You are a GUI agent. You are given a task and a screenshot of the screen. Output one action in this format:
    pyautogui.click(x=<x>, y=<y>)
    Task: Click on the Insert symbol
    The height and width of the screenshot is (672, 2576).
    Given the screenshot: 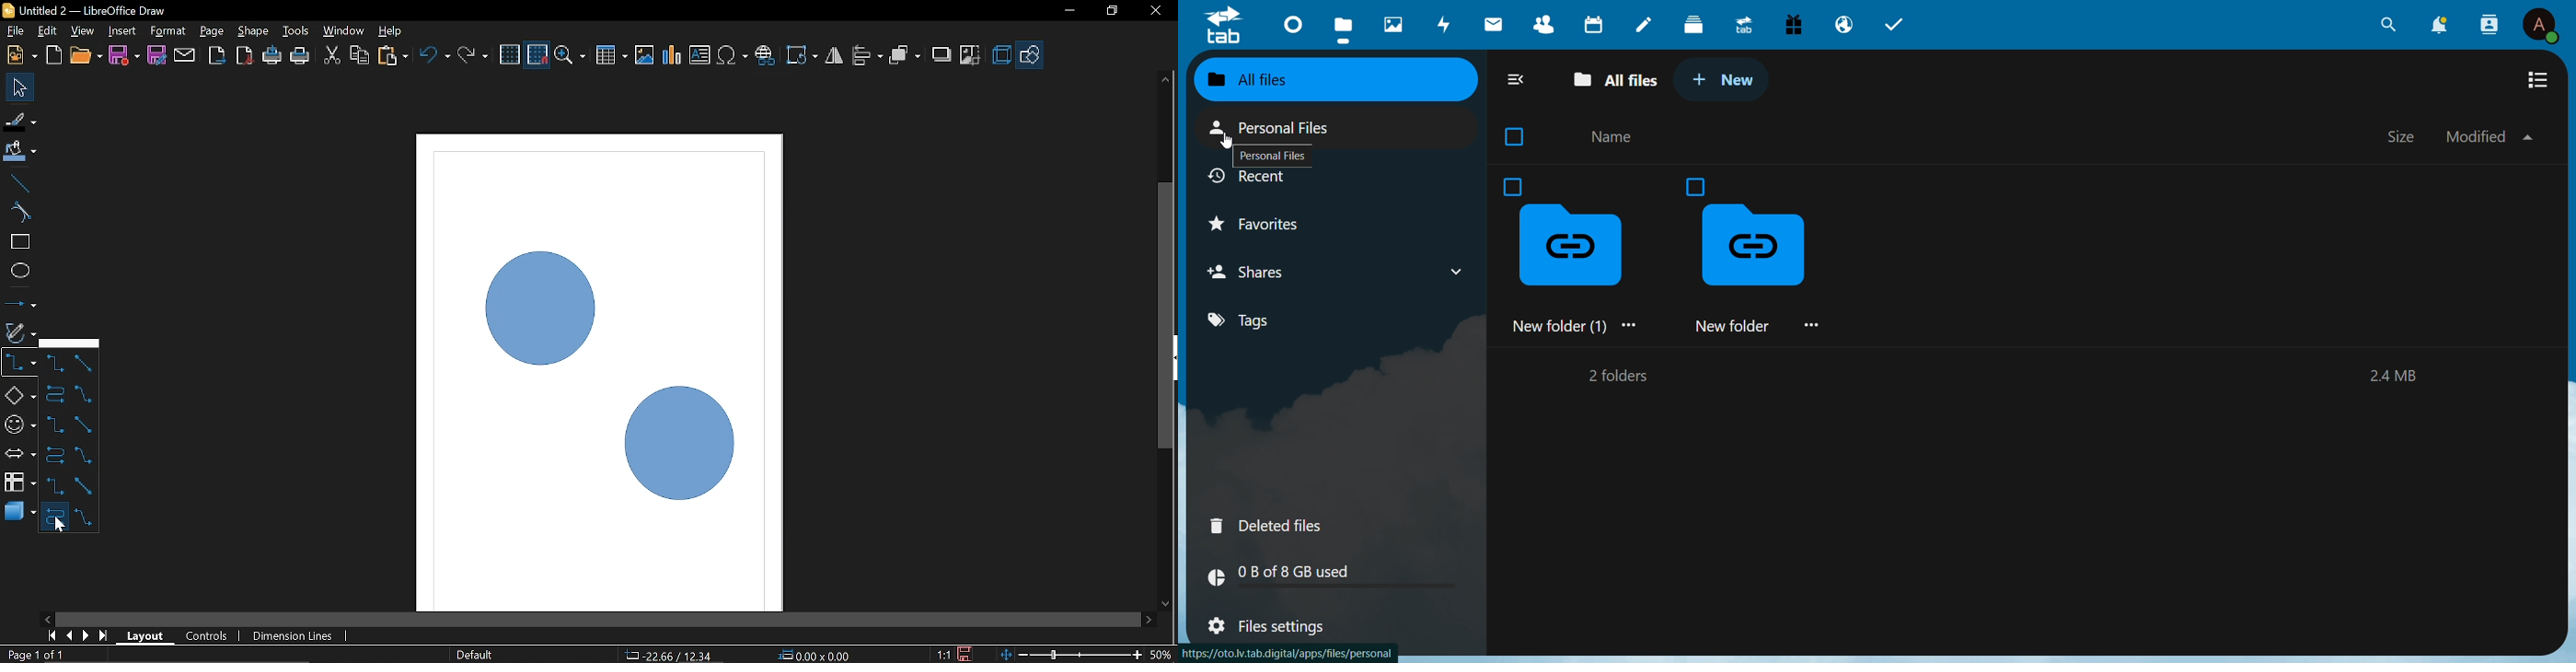 What is the action you would take?
    pyautogui.click(x=733, y=56)
    